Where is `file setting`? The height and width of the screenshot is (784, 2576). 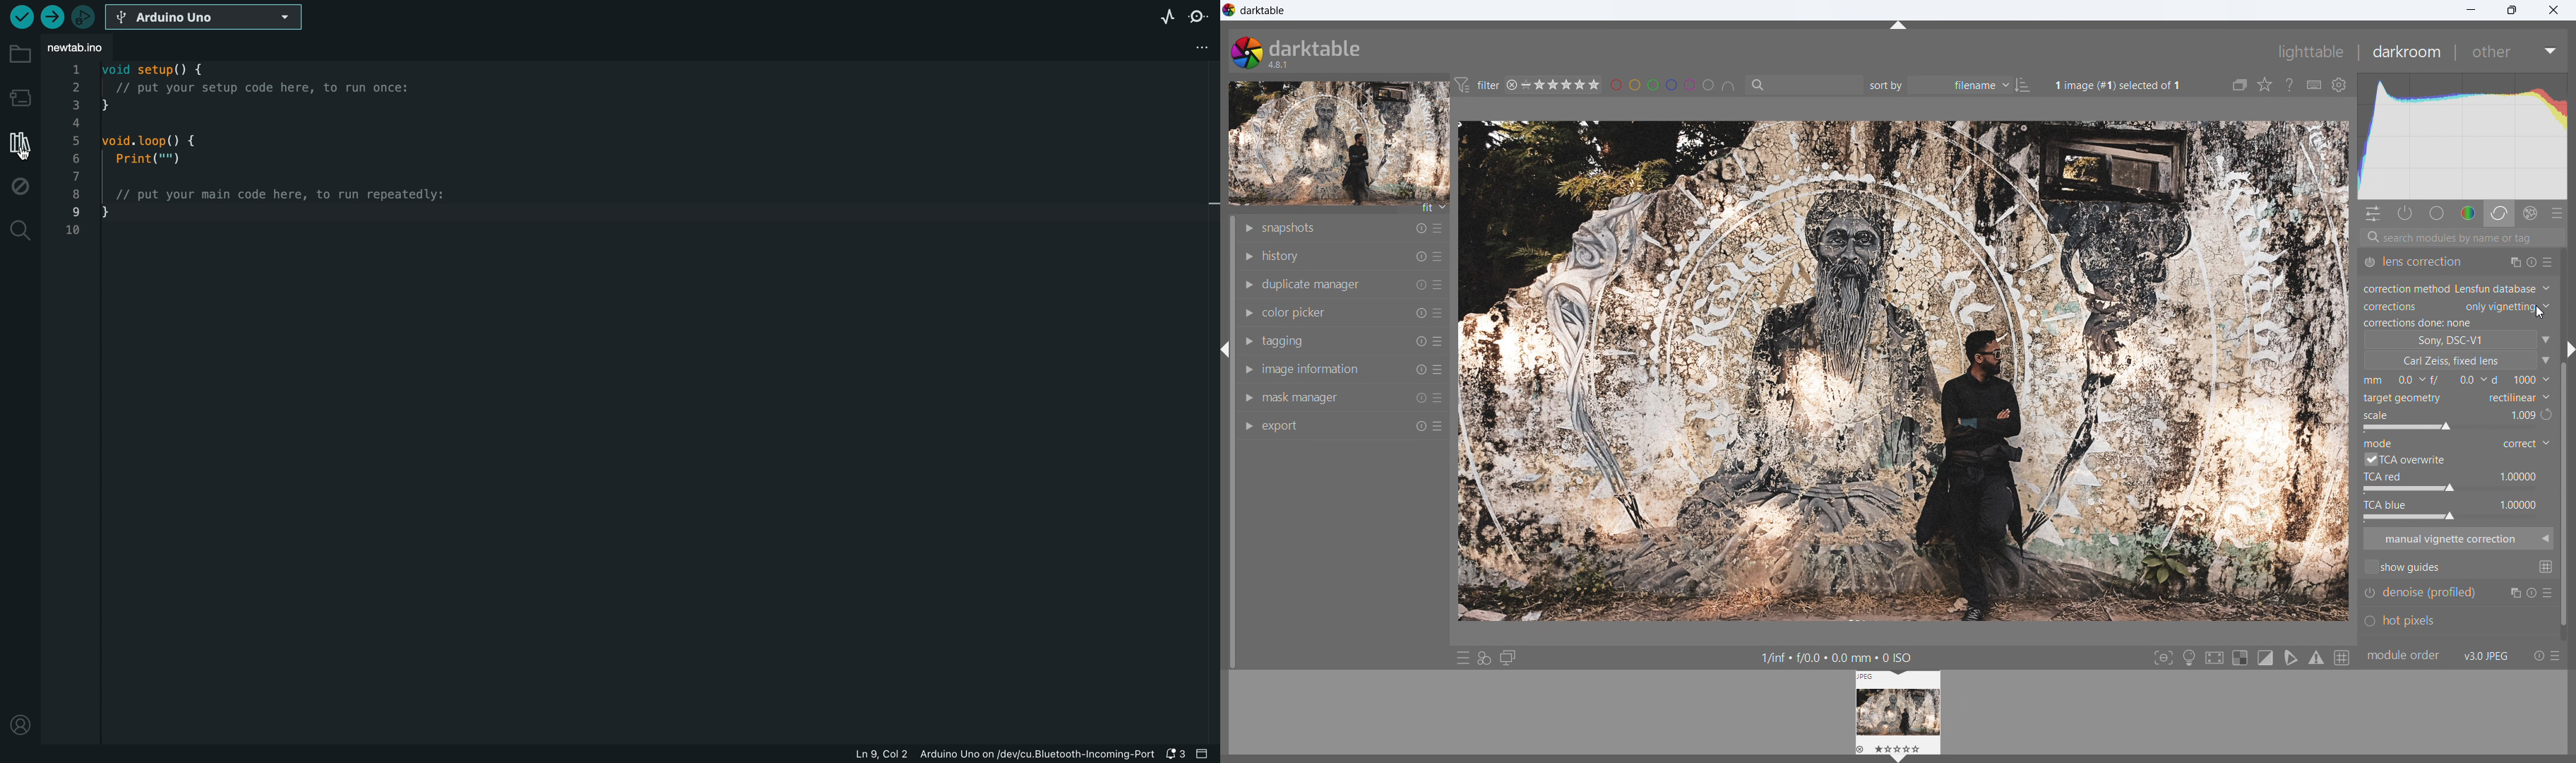 file setting is located at coordinates (1196, 46).